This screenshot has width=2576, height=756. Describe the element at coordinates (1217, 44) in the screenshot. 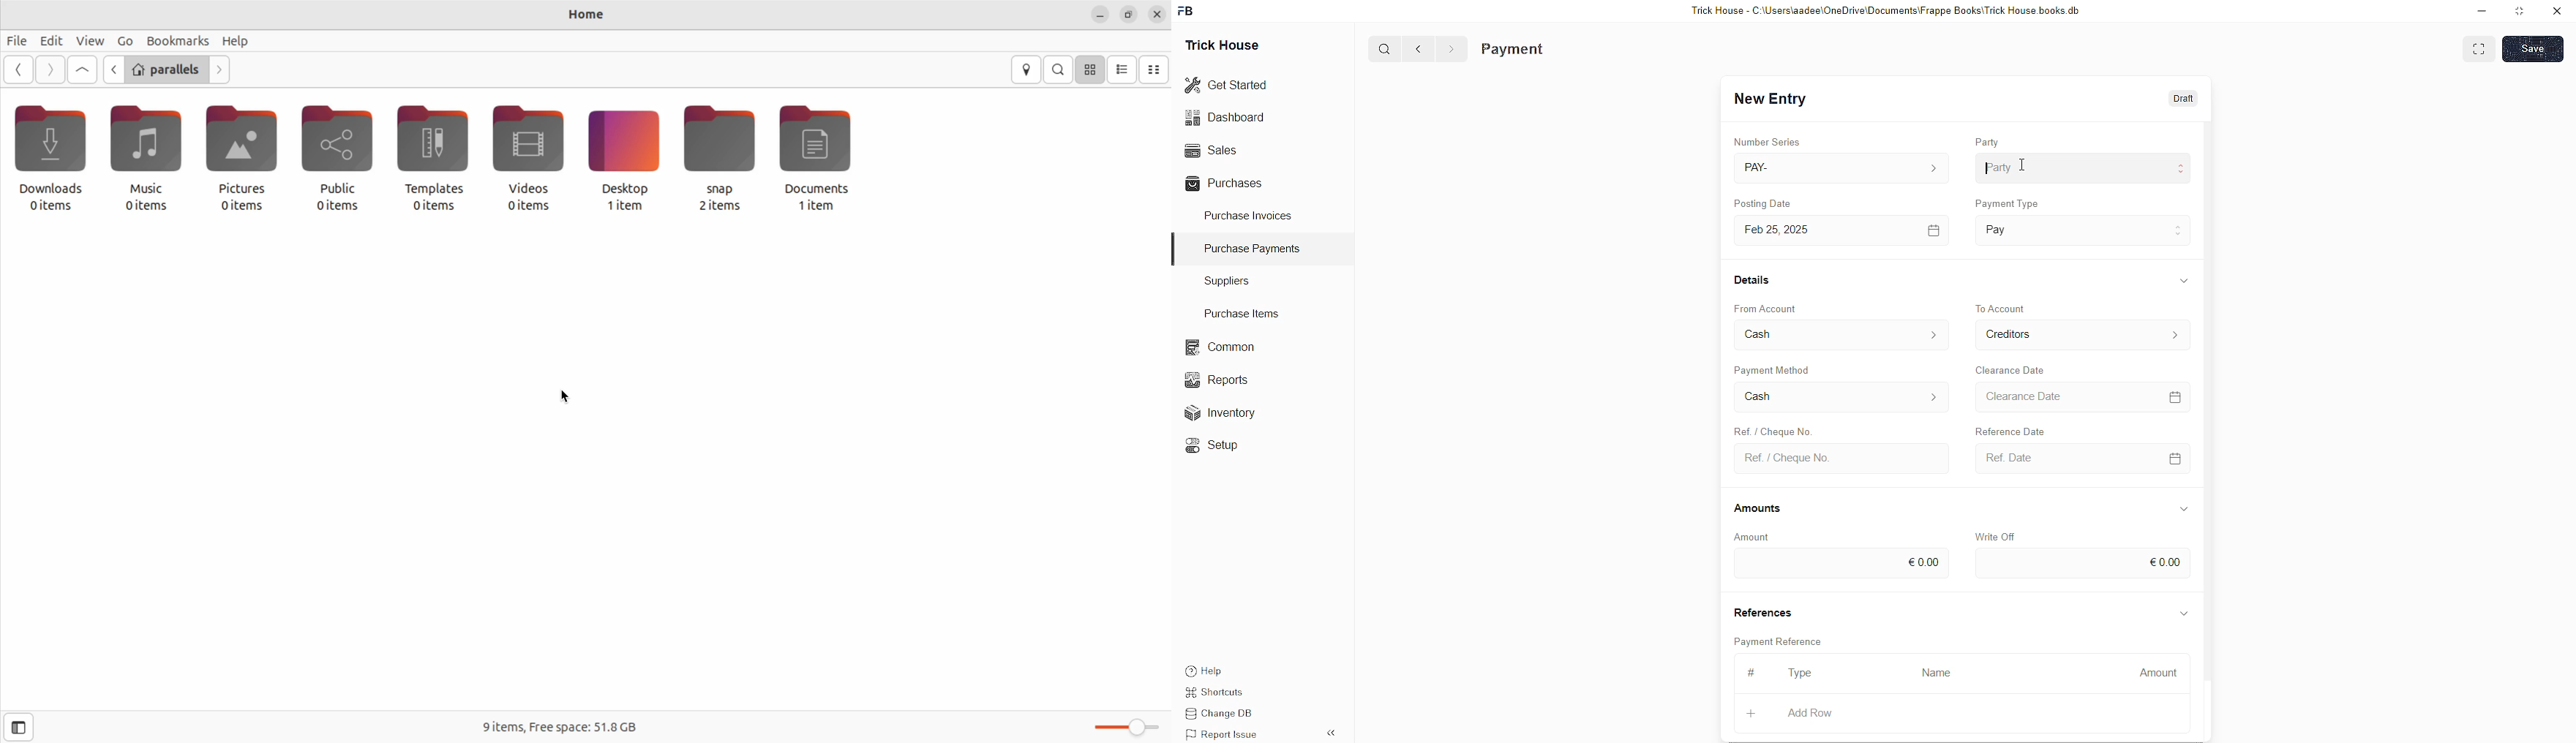

I see `Trick House` at that location.